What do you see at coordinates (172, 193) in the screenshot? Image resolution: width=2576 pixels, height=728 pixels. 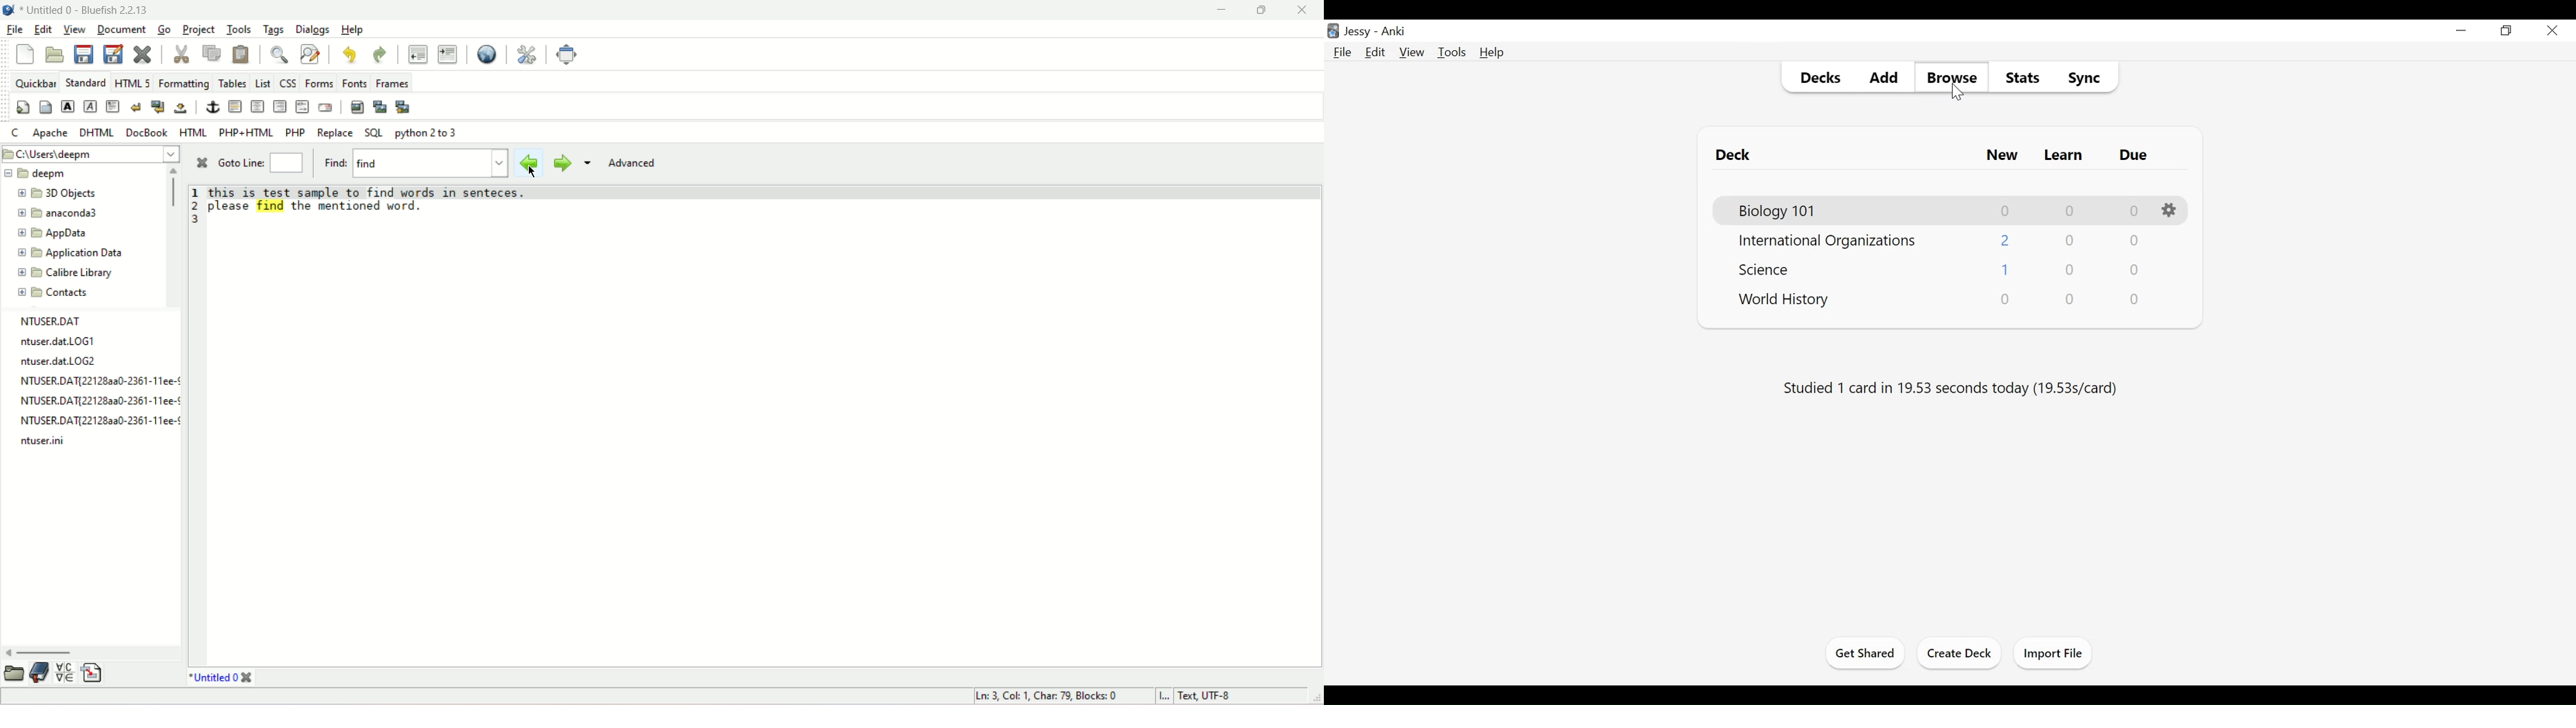 I see `vertical scroll bar` at bounding box center [172, 193].